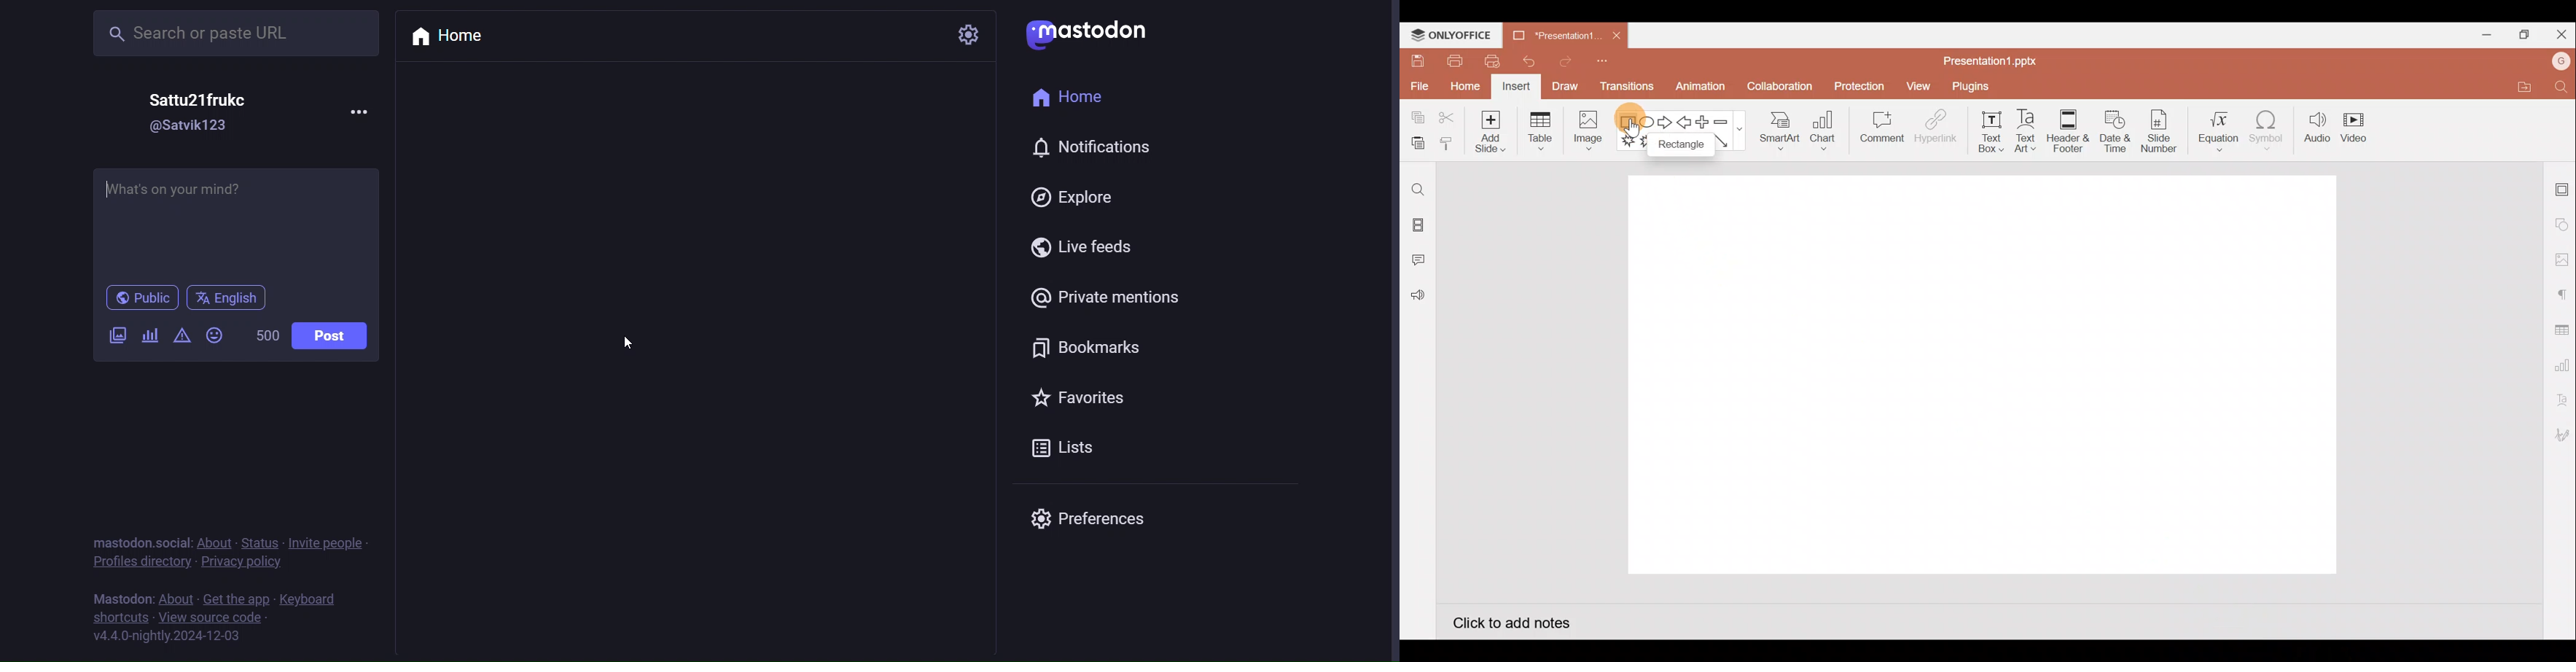  I want to click on Cursor on rectangle, so click(1627, 110).